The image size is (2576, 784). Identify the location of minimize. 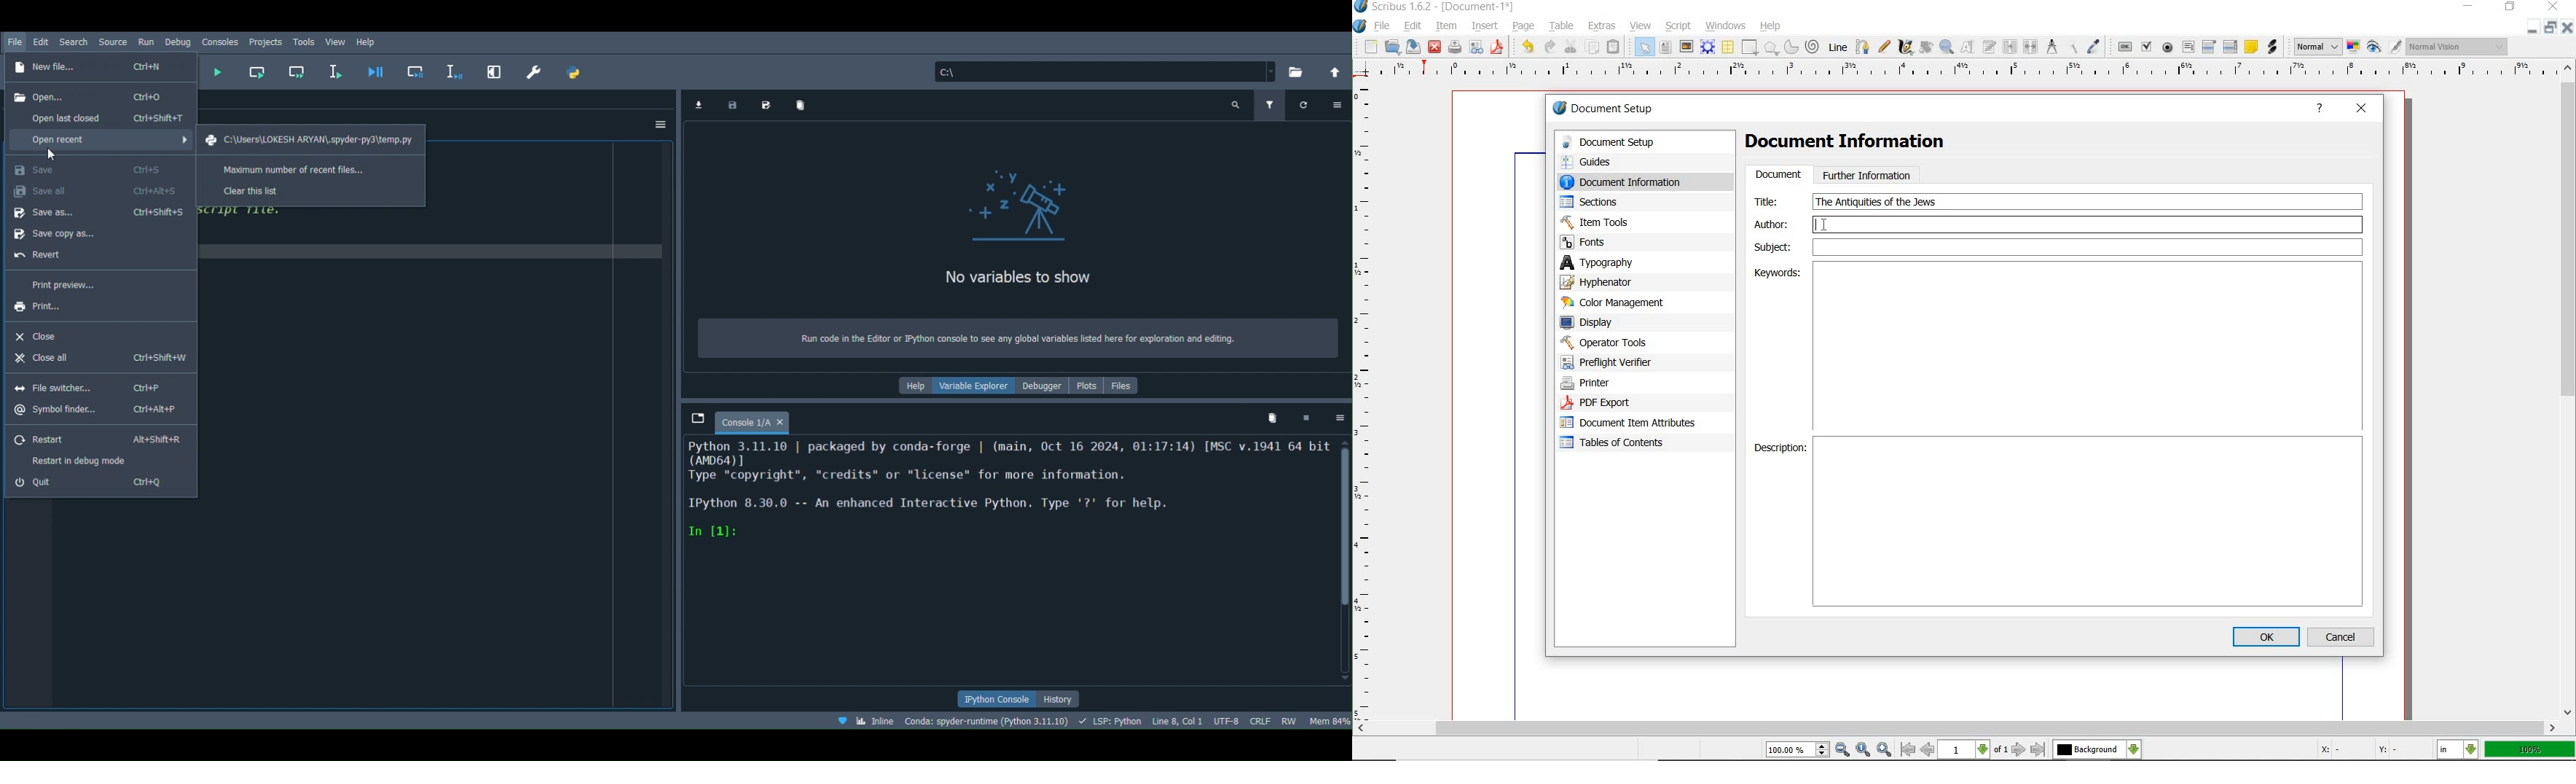
(2534, 26).